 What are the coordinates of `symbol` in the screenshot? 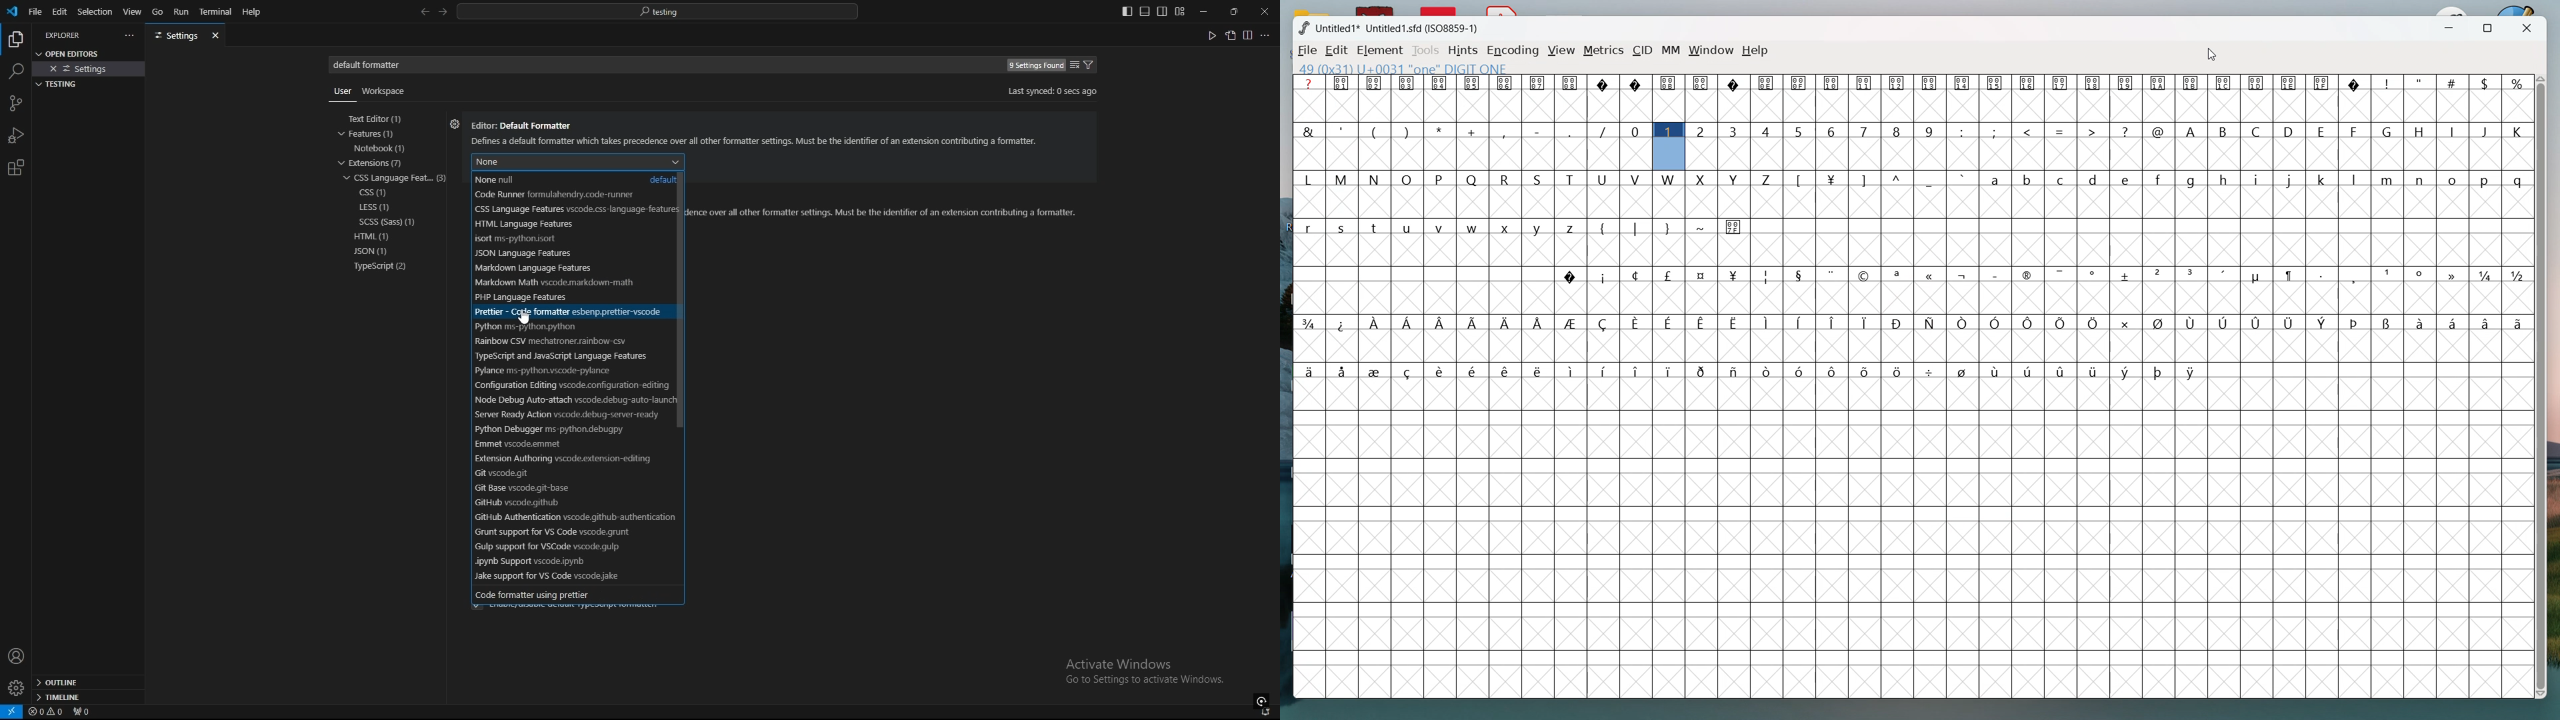 It's located at (2193, 274).